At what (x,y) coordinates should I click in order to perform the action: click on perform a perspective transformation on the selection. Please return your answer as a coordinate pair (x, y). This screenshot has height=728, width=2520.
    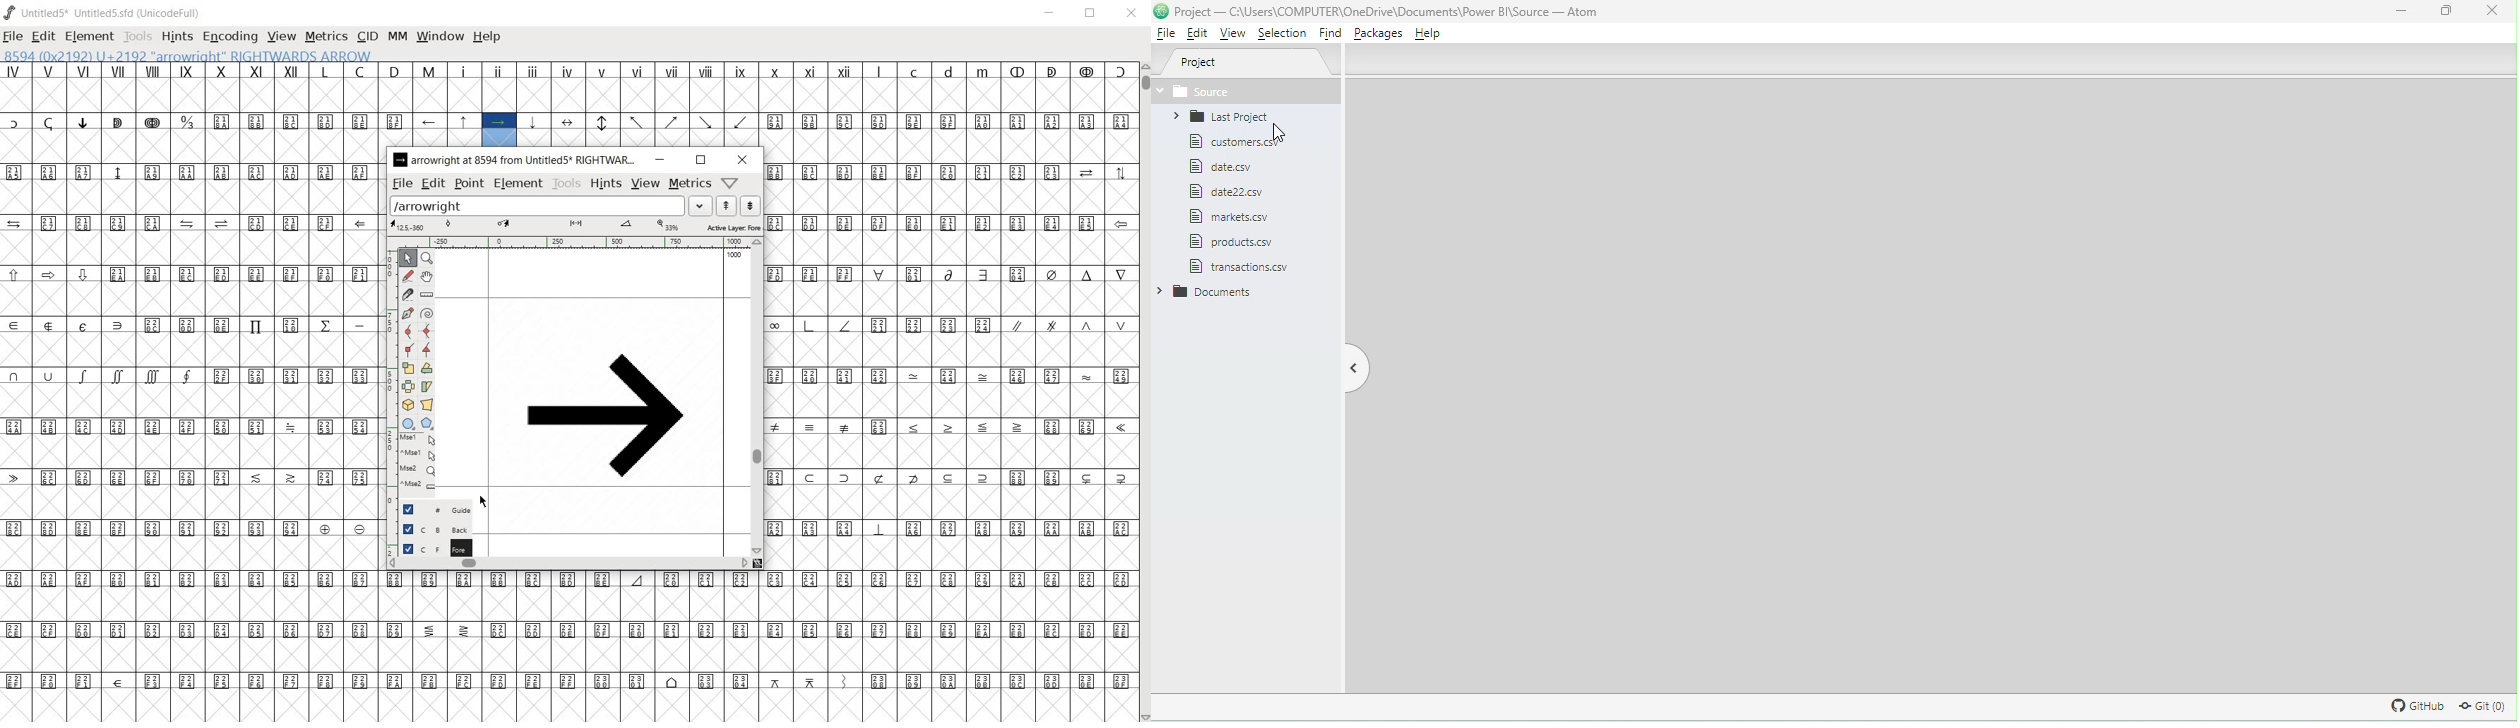
    Looking at the image, I should click on (427, 405).